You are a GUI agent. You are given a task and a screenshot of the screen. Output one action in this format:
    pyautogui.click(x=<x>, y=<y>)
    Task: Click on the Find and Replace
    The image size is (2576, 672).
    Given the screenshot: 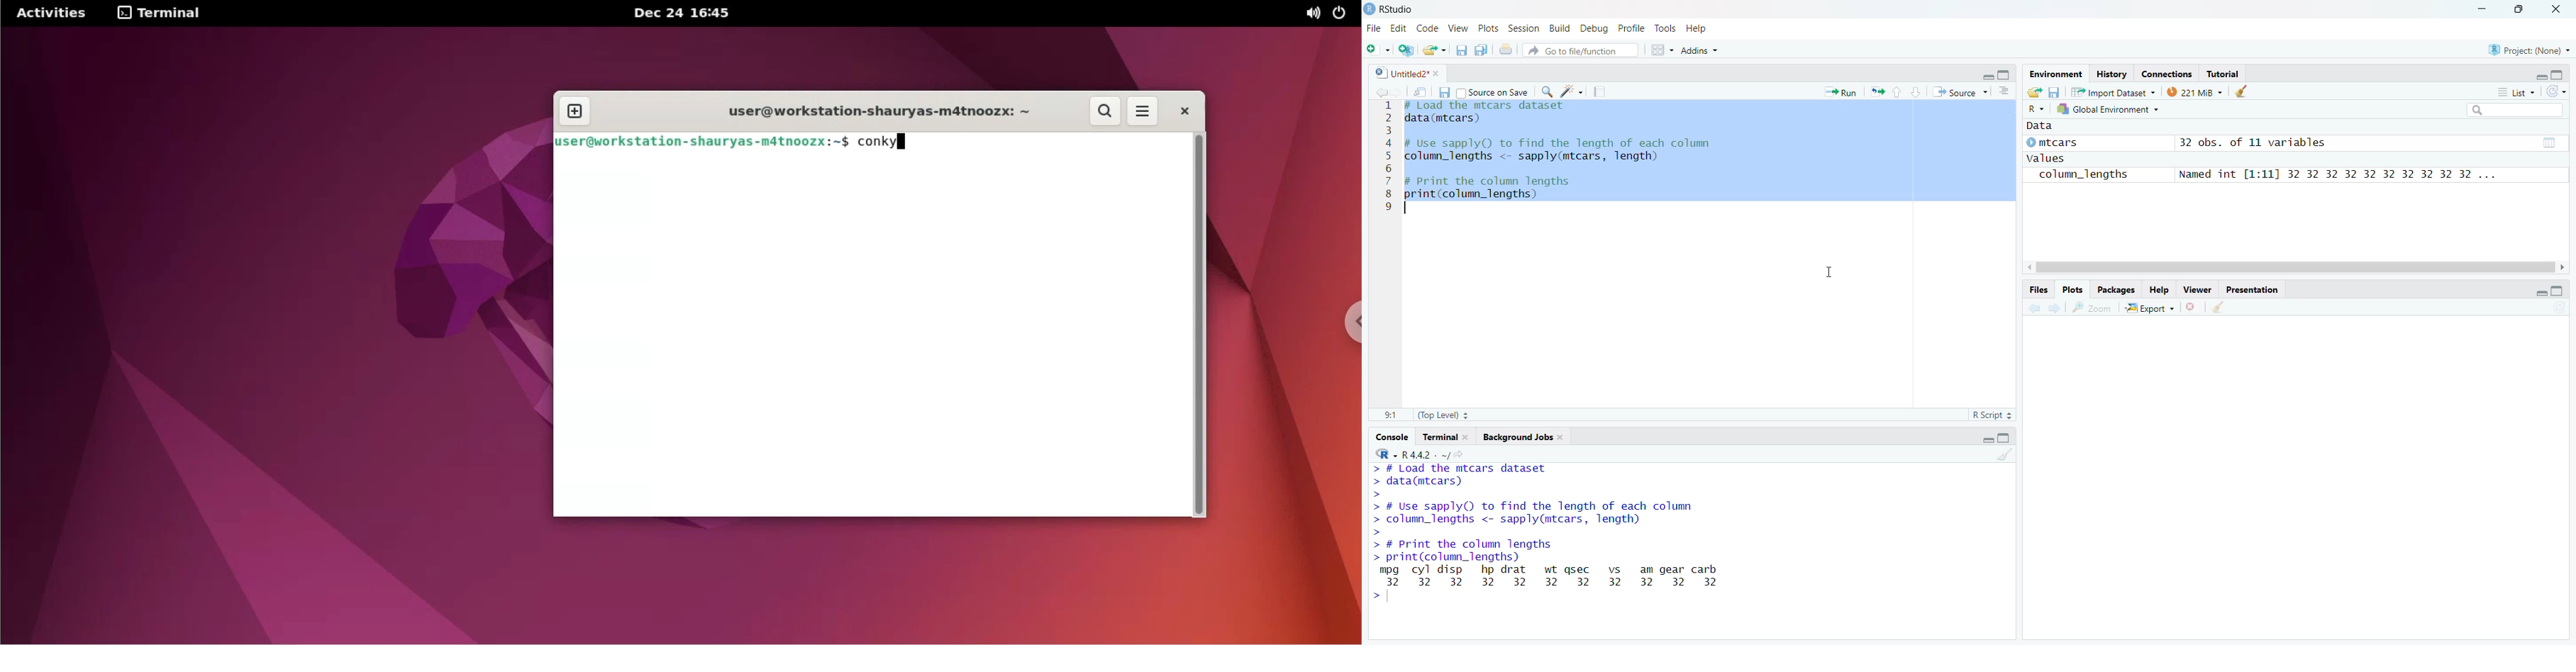 What is the action you would take?
    pyautogui.click(x=1547, y=92)
    